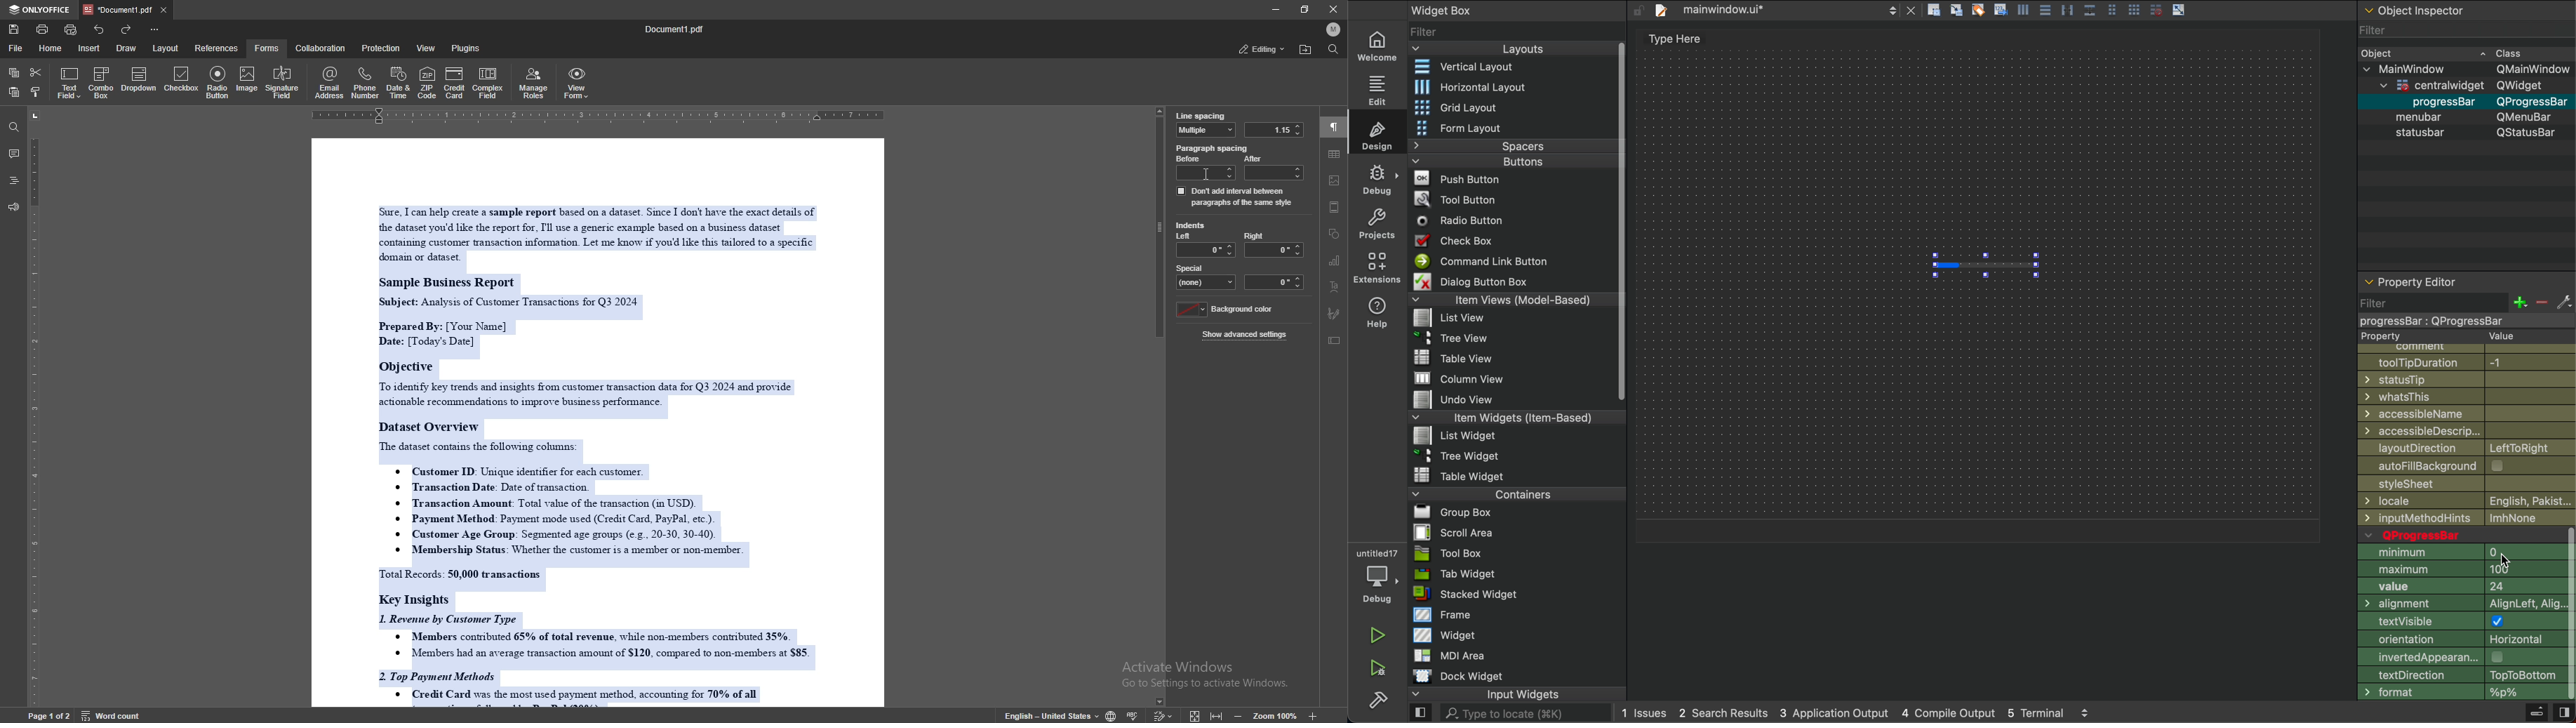  What do you see at coordinates (2456, 348) in the screenshot?
I see `Comment` at bounding box center [2456, 348].